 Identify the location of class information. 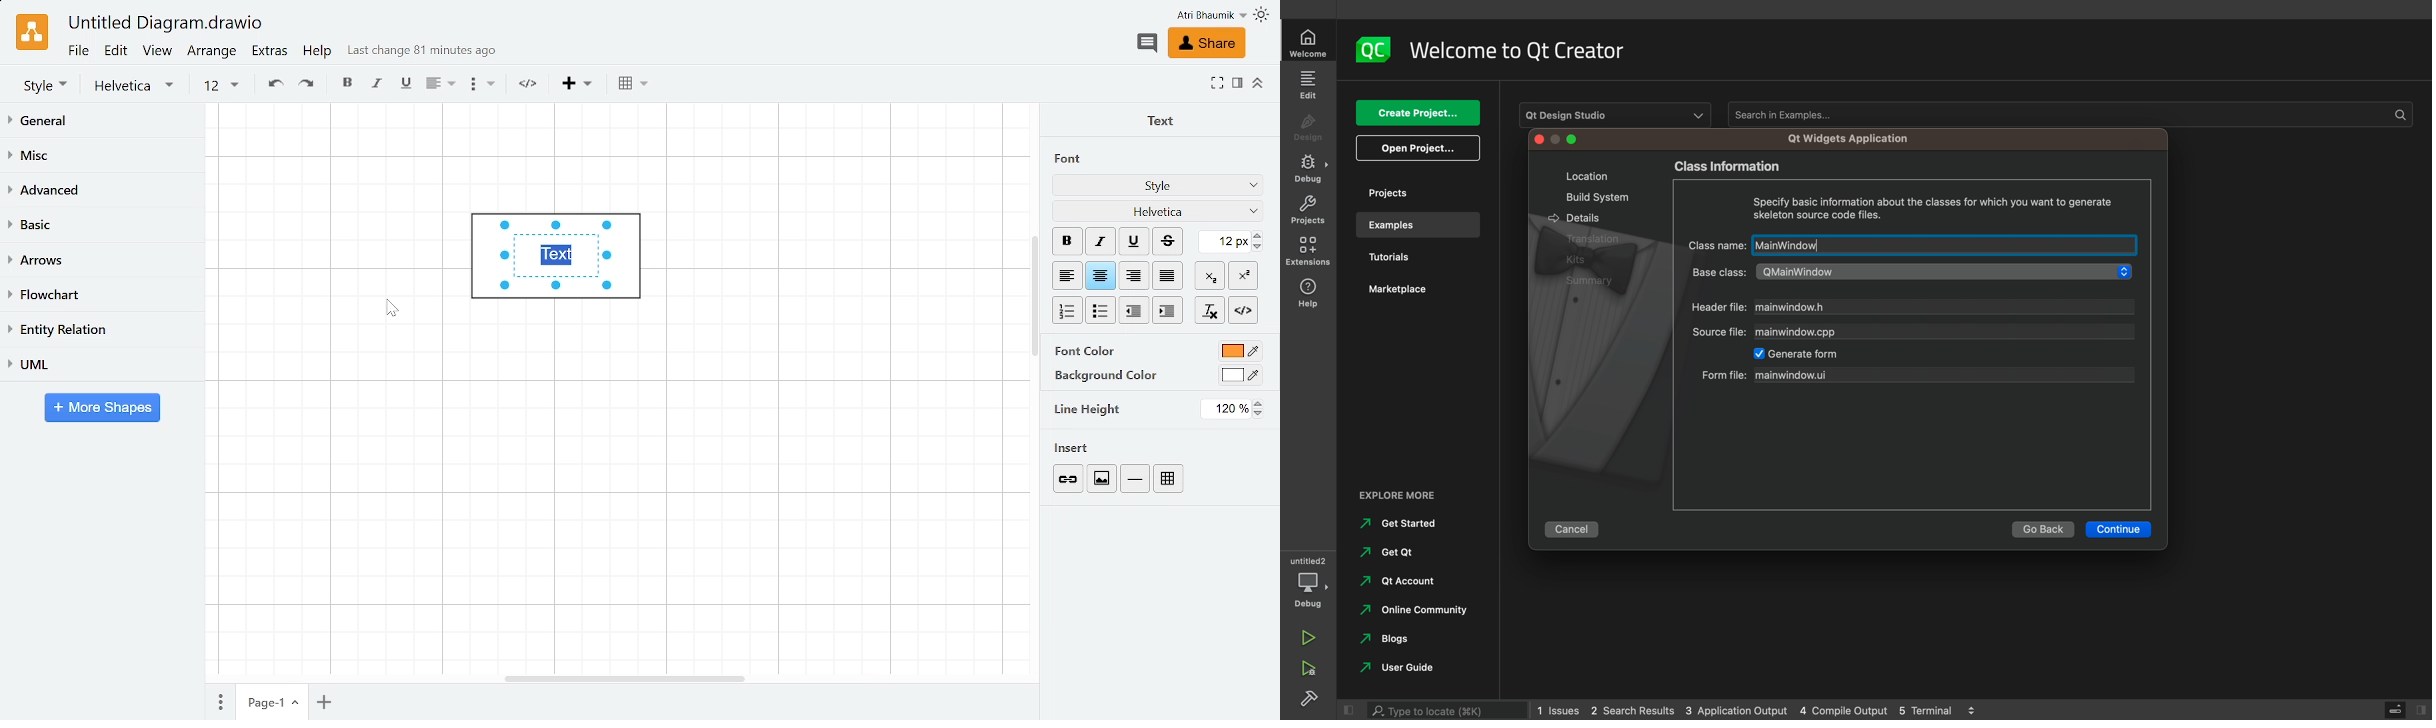
(1742, 168).